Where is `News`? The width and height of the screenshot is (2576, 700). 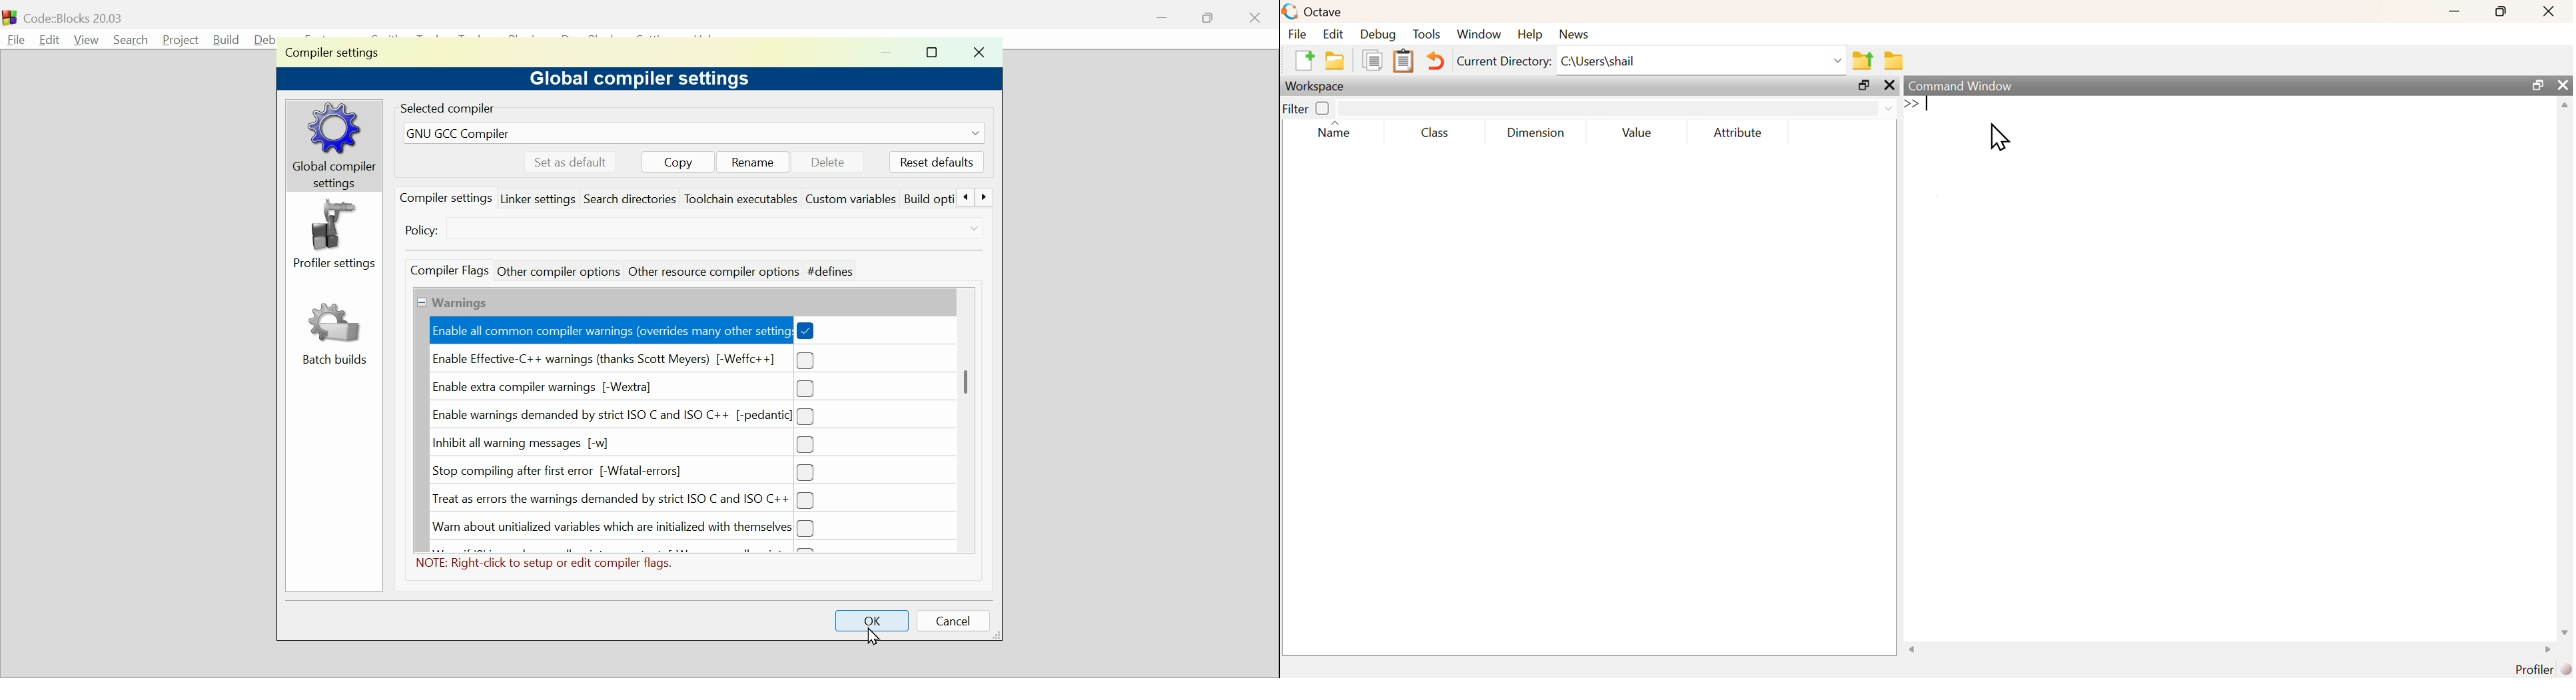
News is located at coordinates (1577, 34).